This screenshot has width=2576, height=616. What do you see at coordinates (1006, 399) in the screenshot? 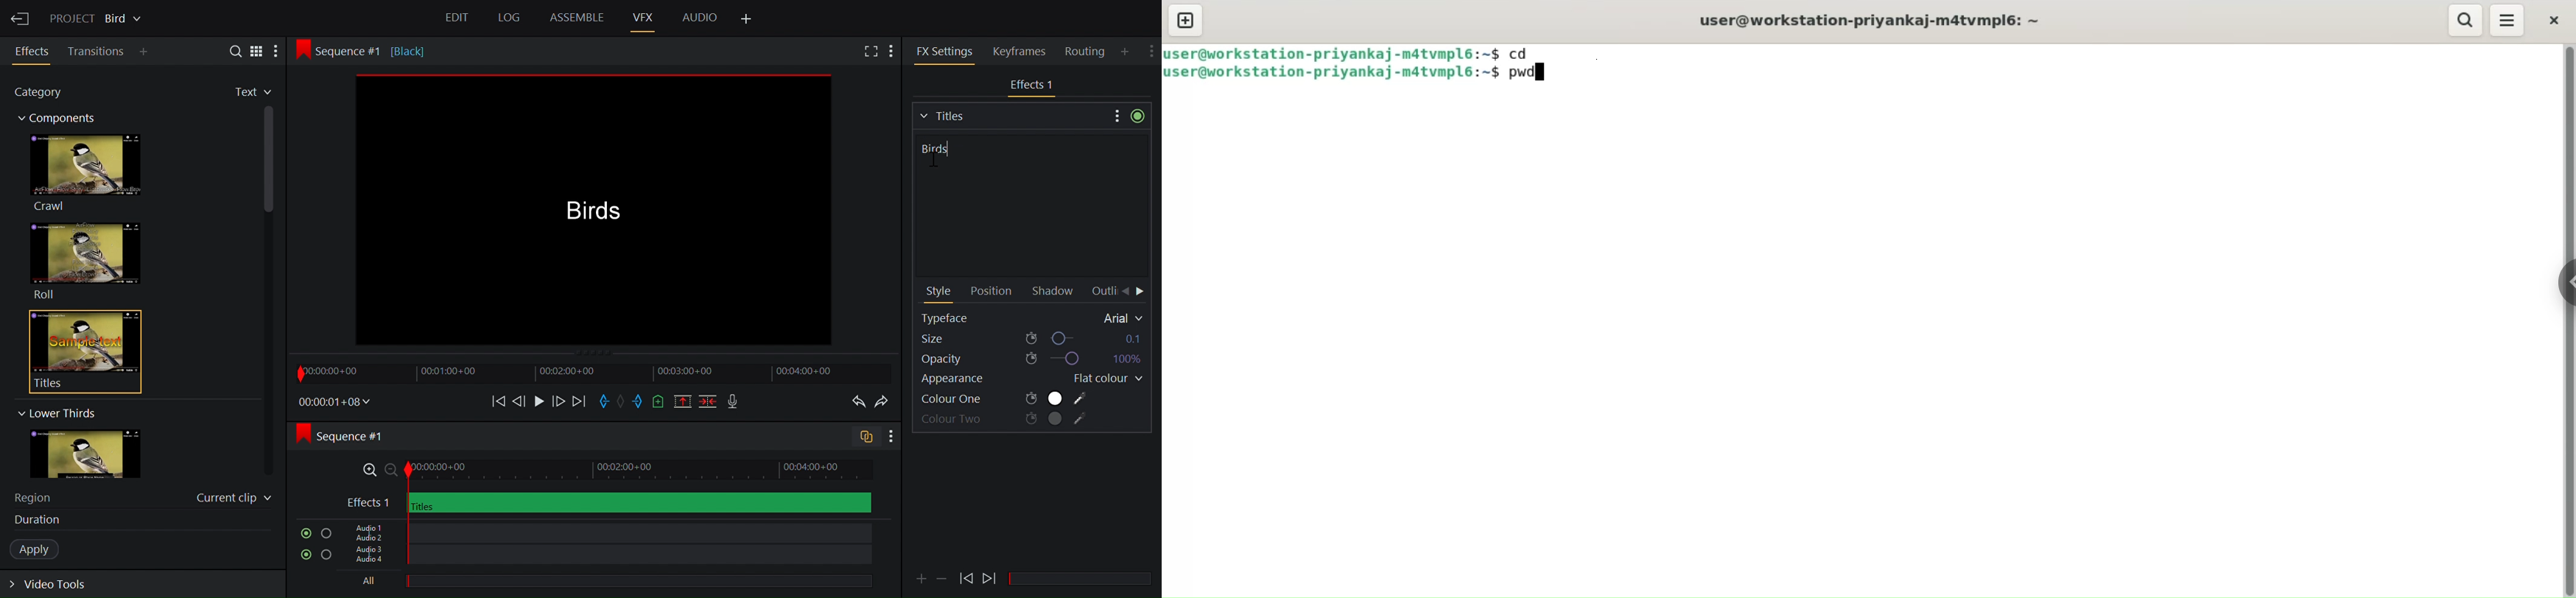
I see `Colour One, Colour Two` at bounding box center [1006, 399].